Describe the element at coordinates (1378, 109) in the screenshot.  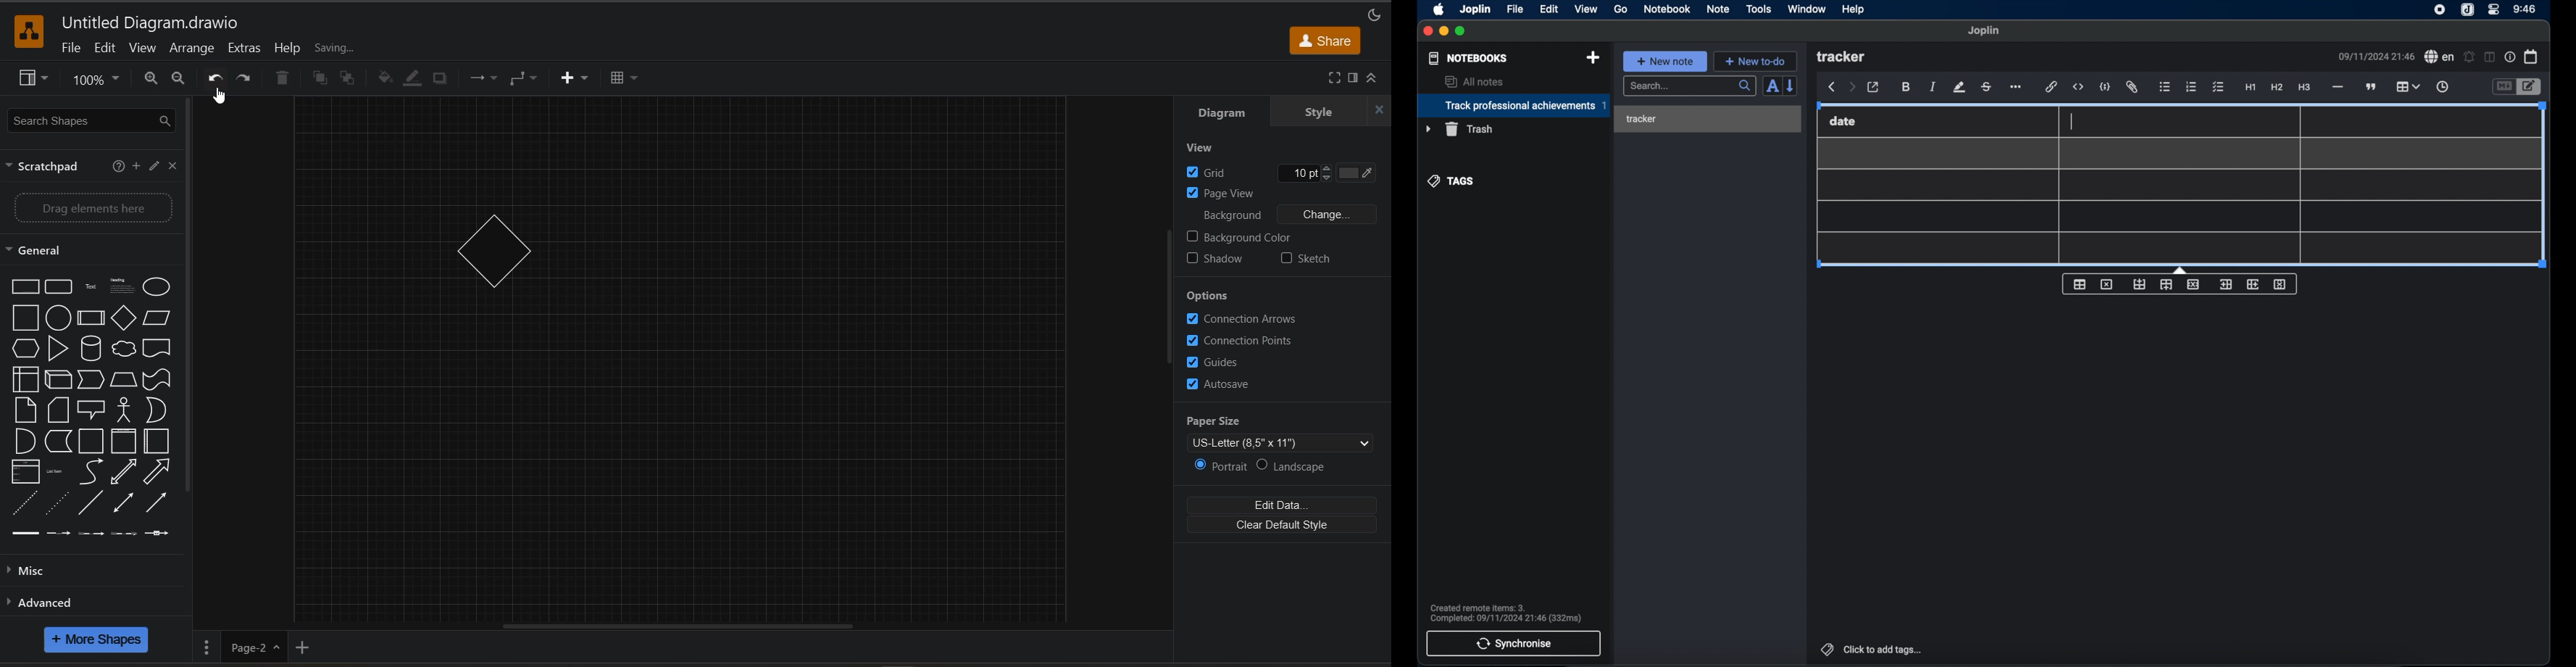
I see `close` at that location.